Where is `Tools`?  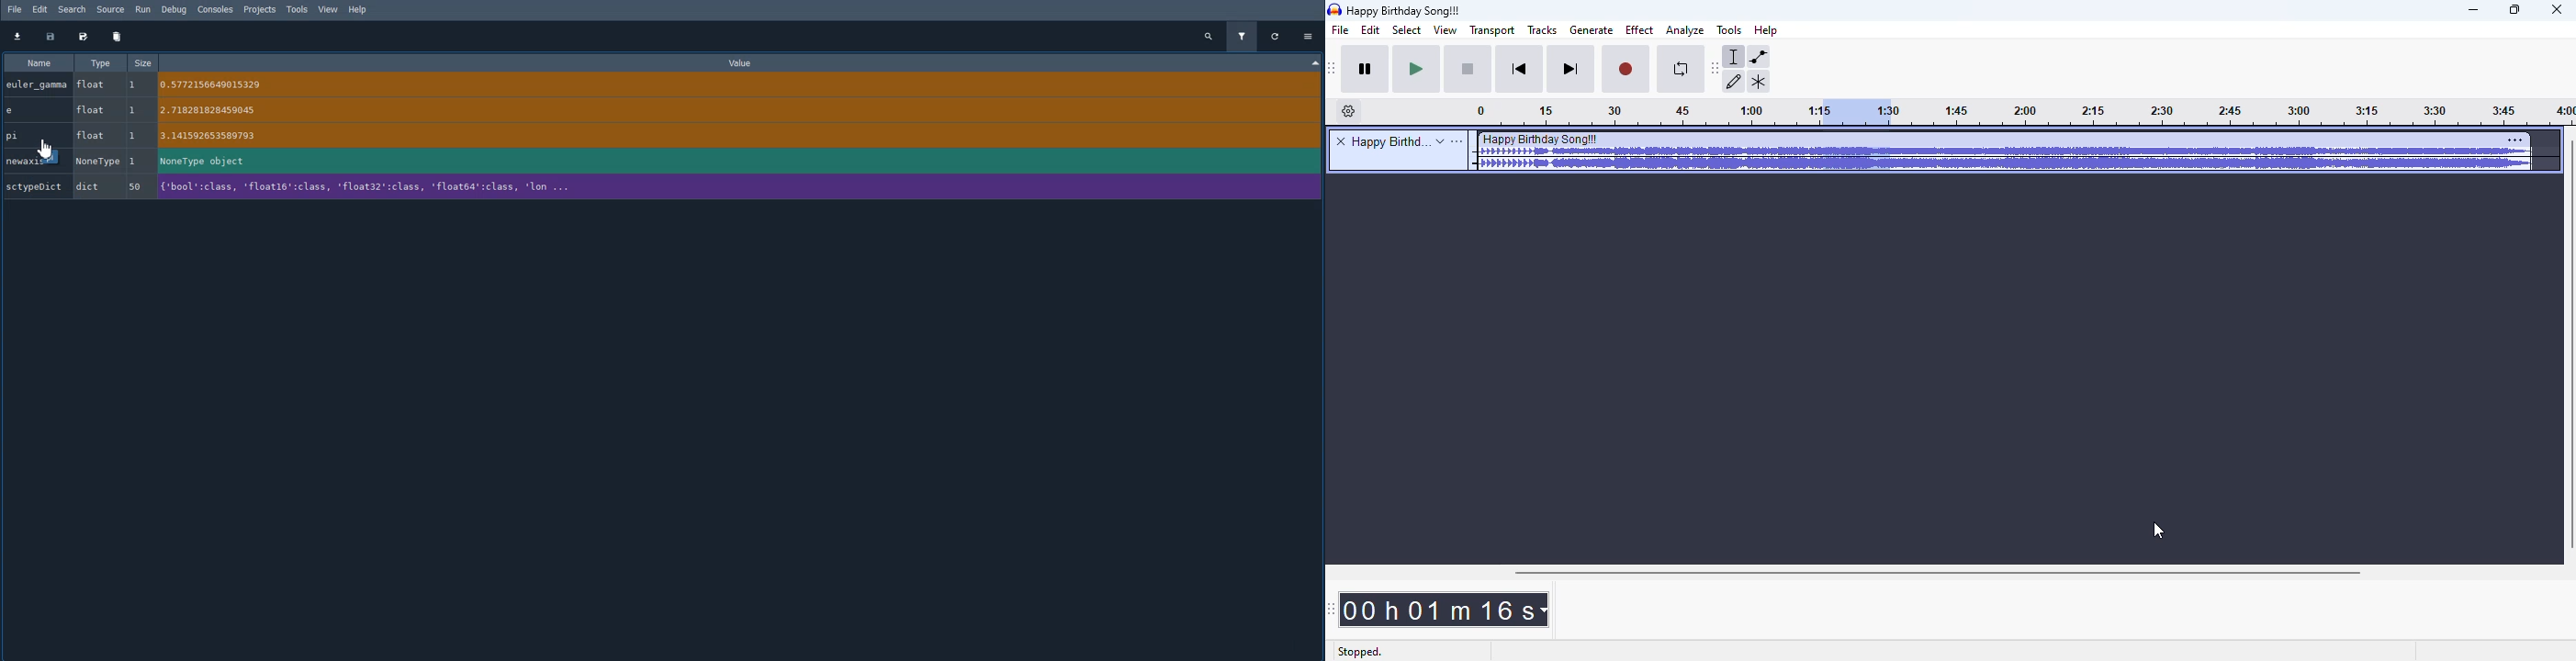
Tools is located at coordinates (297, 10).